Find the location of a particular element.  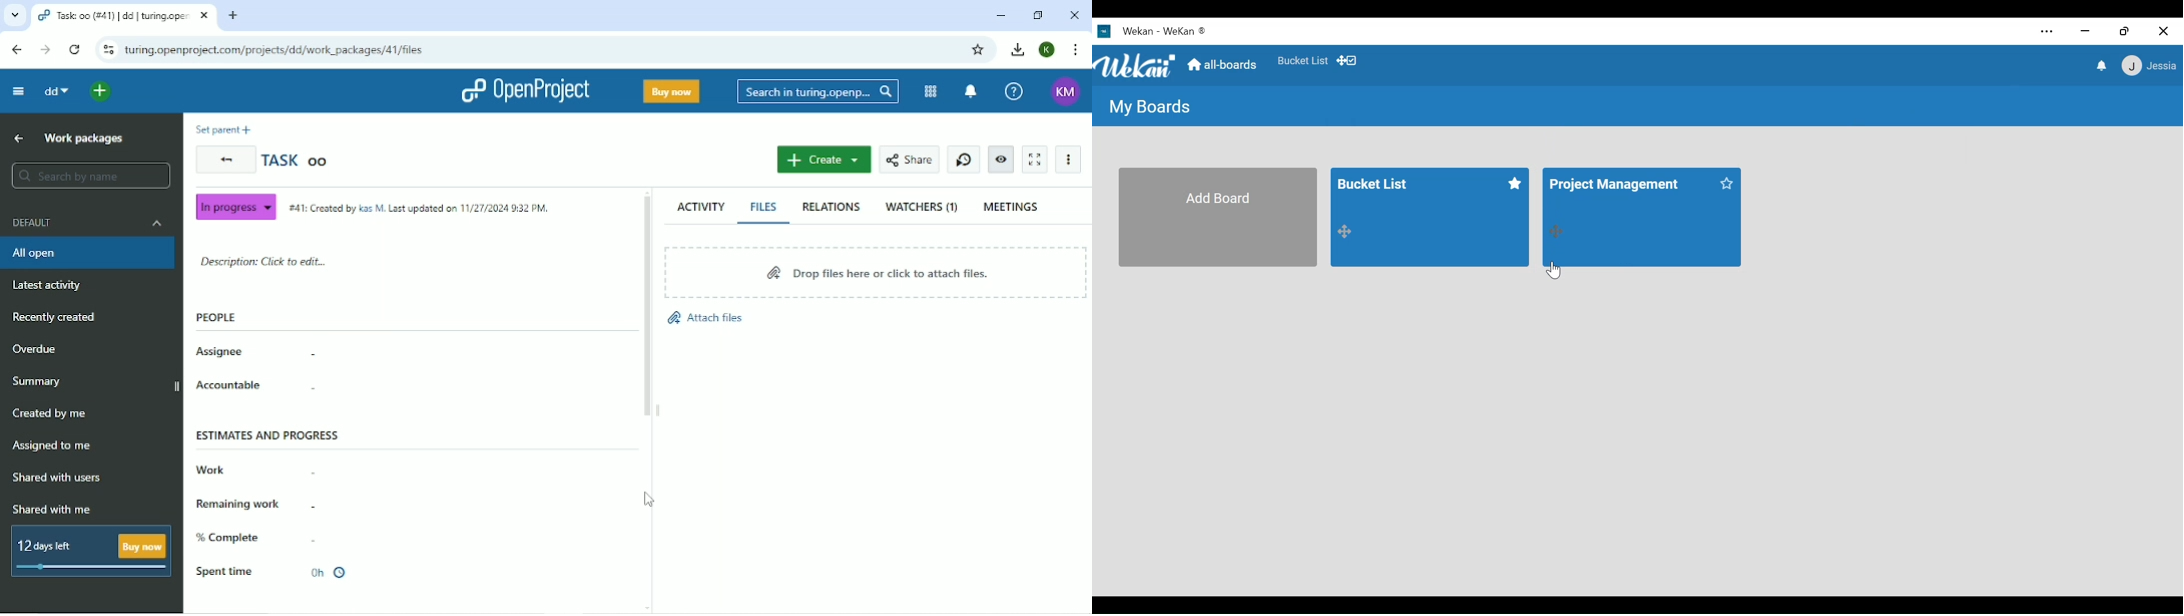

Activity is located at coordinates (700, 206).